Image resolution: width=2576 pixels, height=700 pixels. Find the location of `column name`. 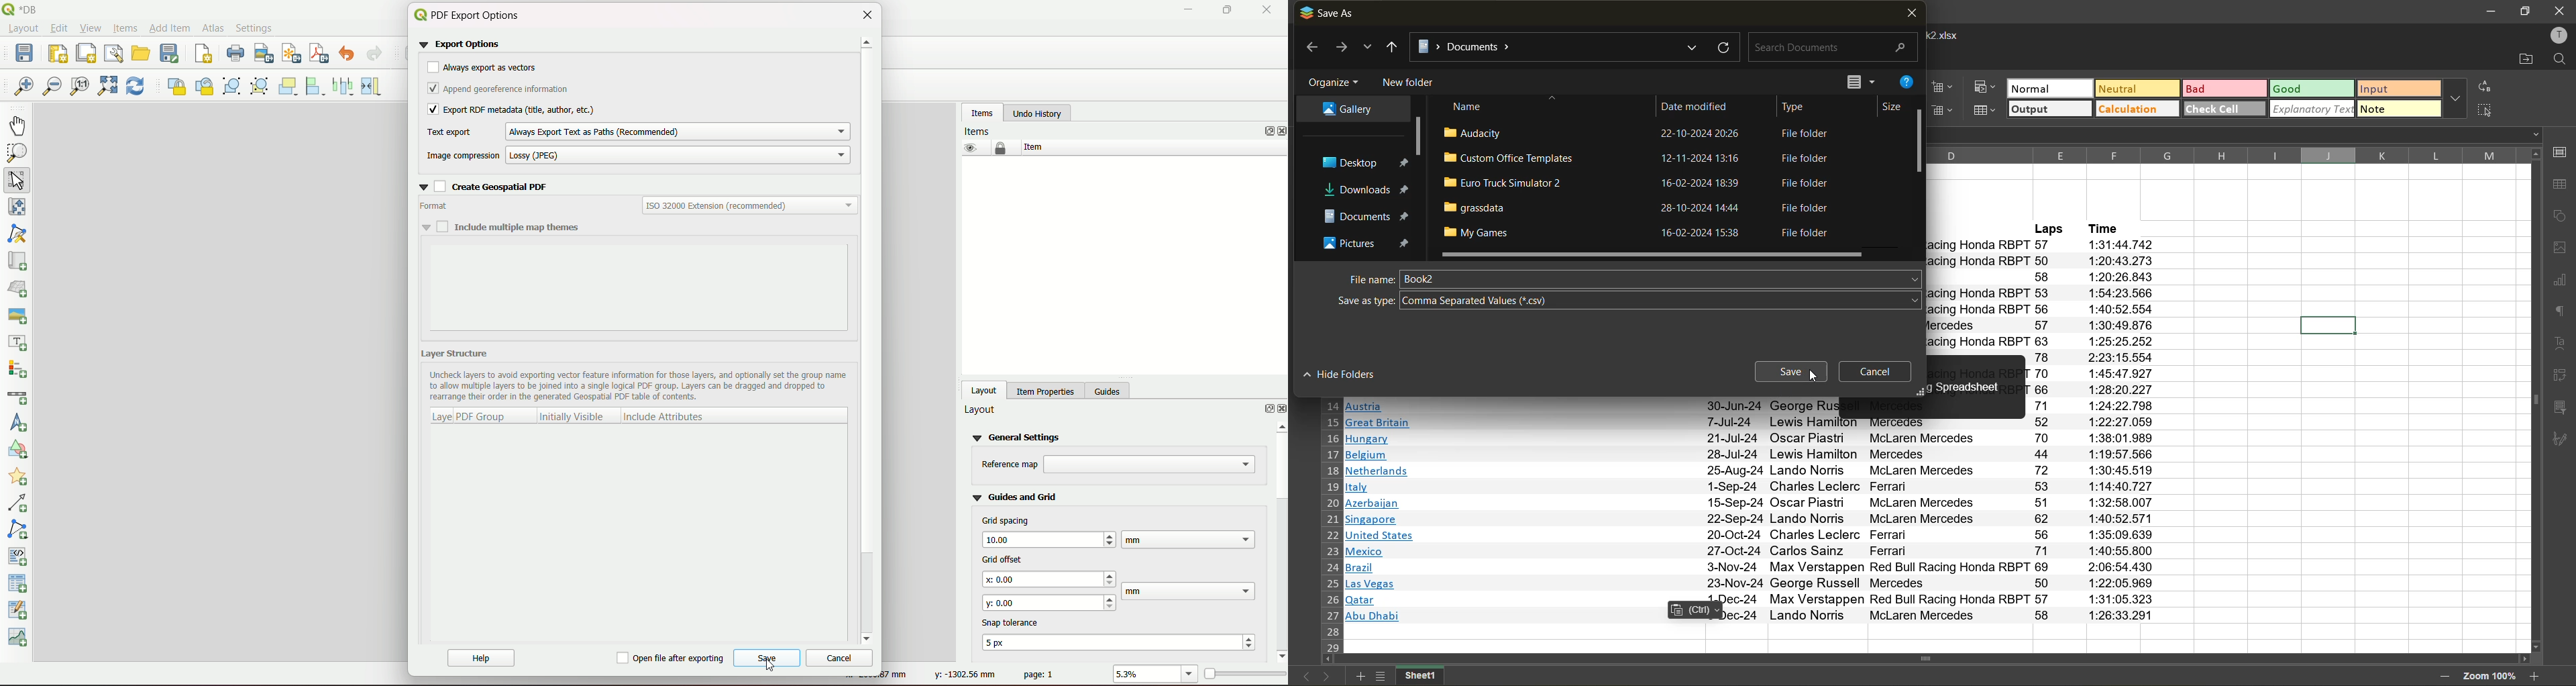

column name is located at coordinates (2220, 154).